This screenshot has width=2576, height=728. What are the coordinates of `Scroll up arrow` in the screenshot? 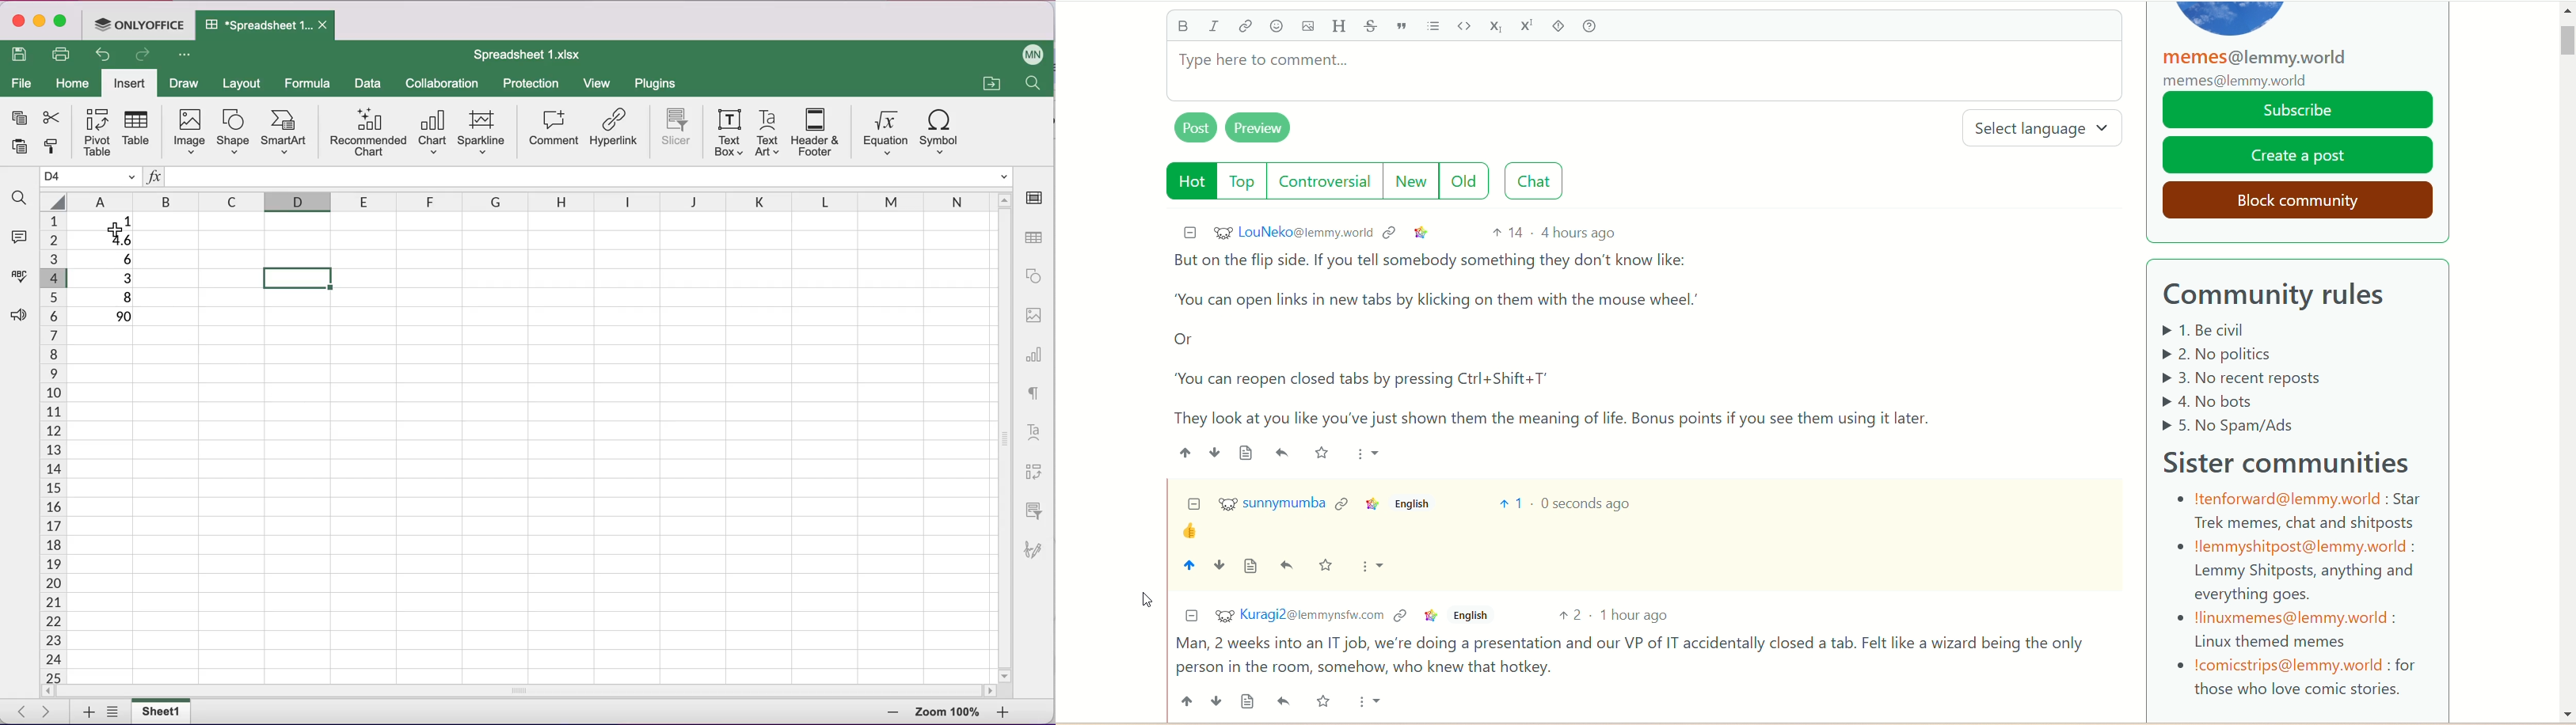 It's located at (2565, 13).